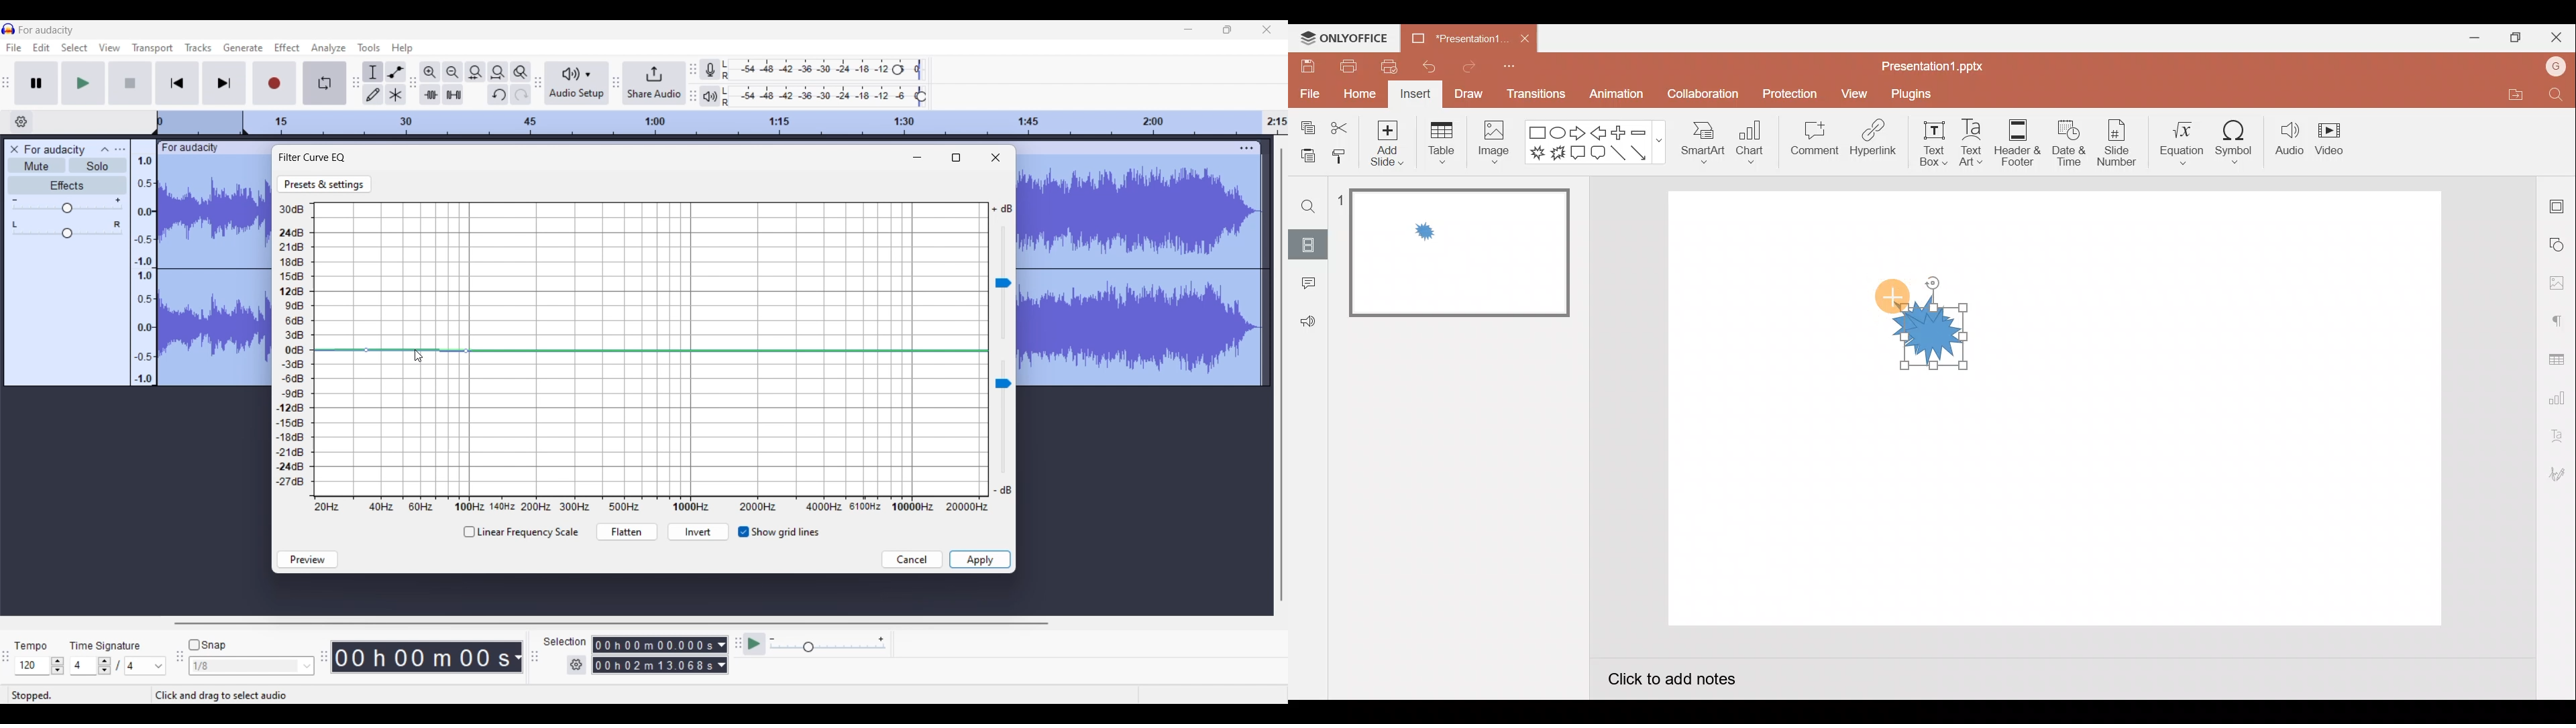  I want to click on Slides, so click(1307, 245).